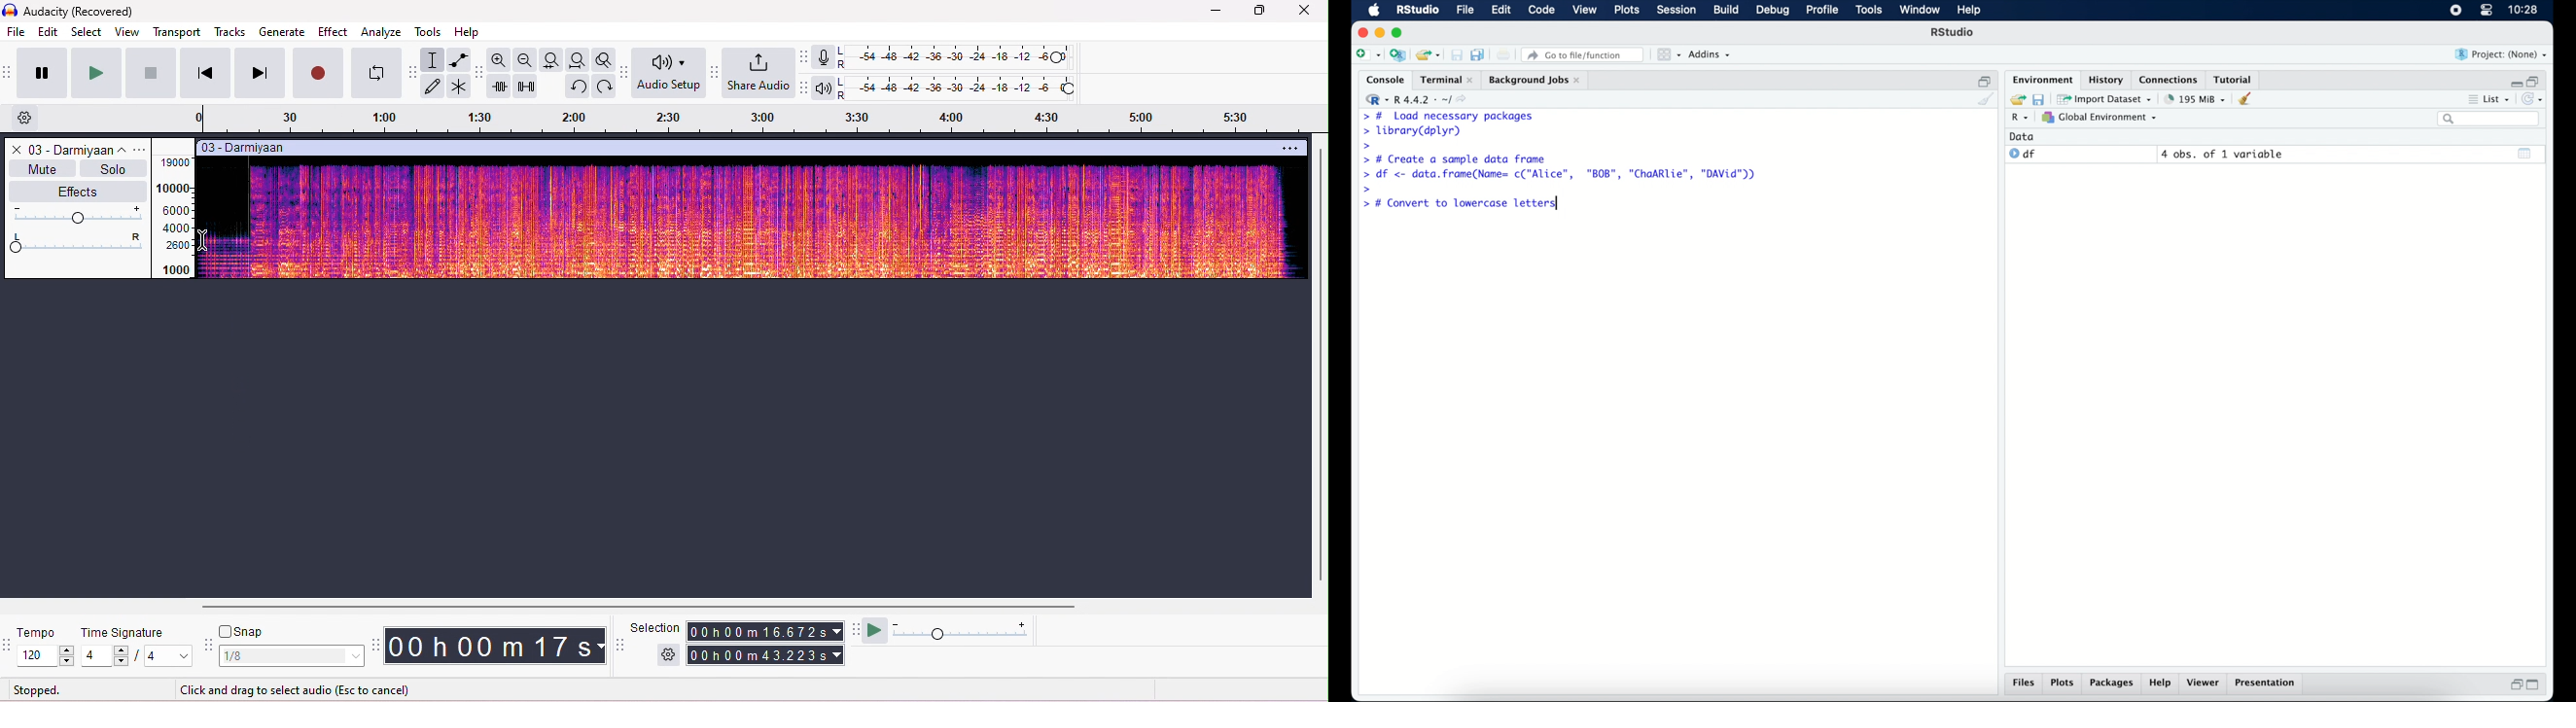 This screenshot has height=728, width=2576. I want to click on global environment, so click(2100, 118).